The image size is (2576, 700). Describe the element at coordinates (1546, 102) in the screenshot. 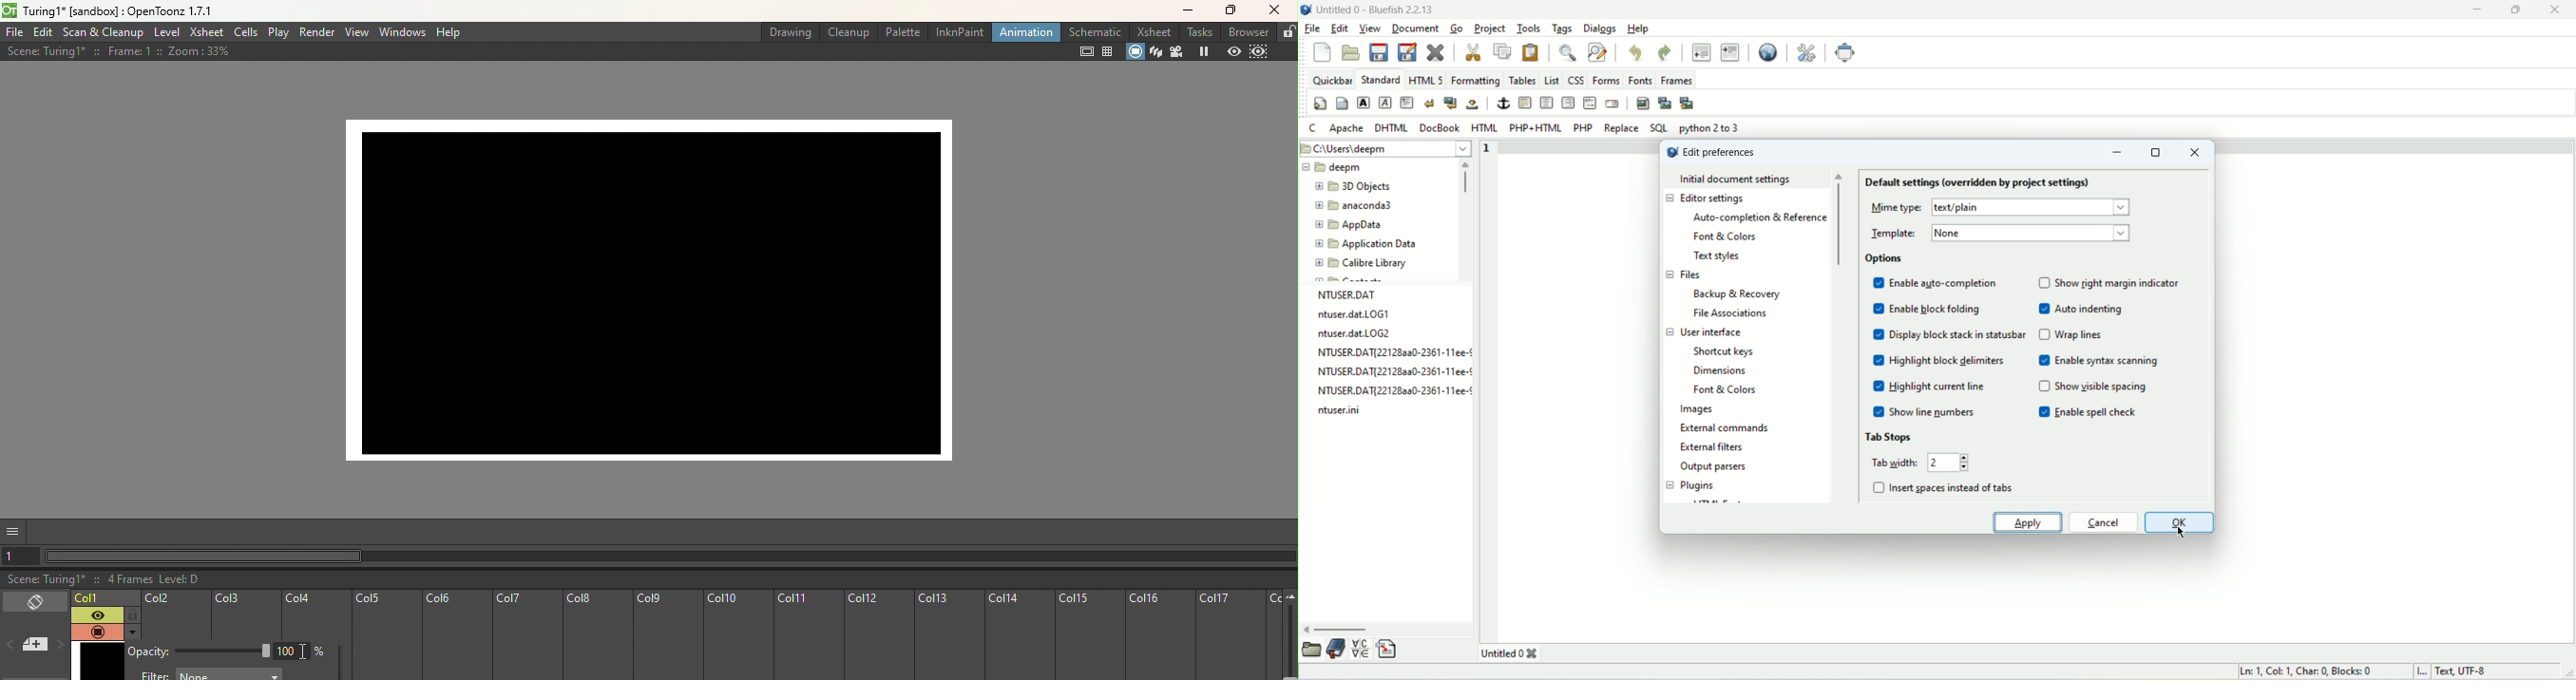

I see `center` at that location.